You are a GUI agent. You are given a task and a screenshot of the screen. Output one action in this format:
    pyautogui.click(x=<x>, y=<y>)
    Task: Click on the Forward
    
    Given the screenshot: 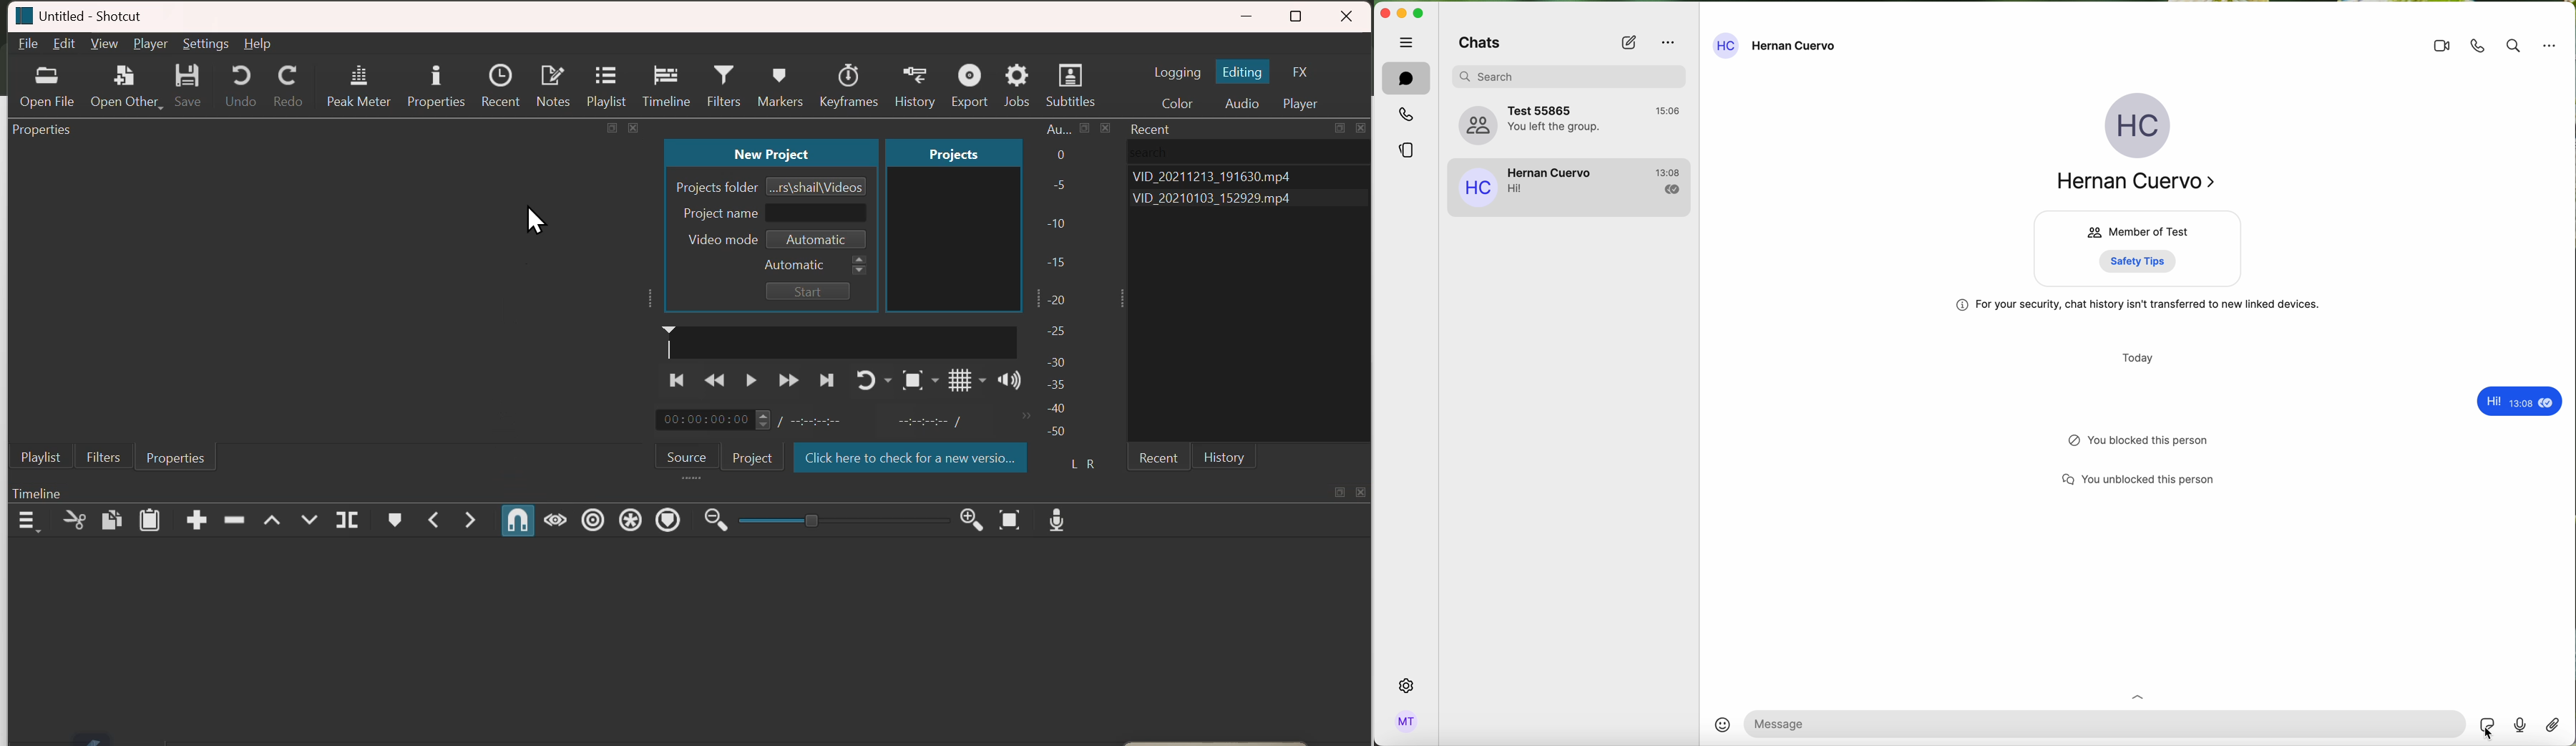 What is the action you would take?
    pyautogui.click(x=789, y=379)
    